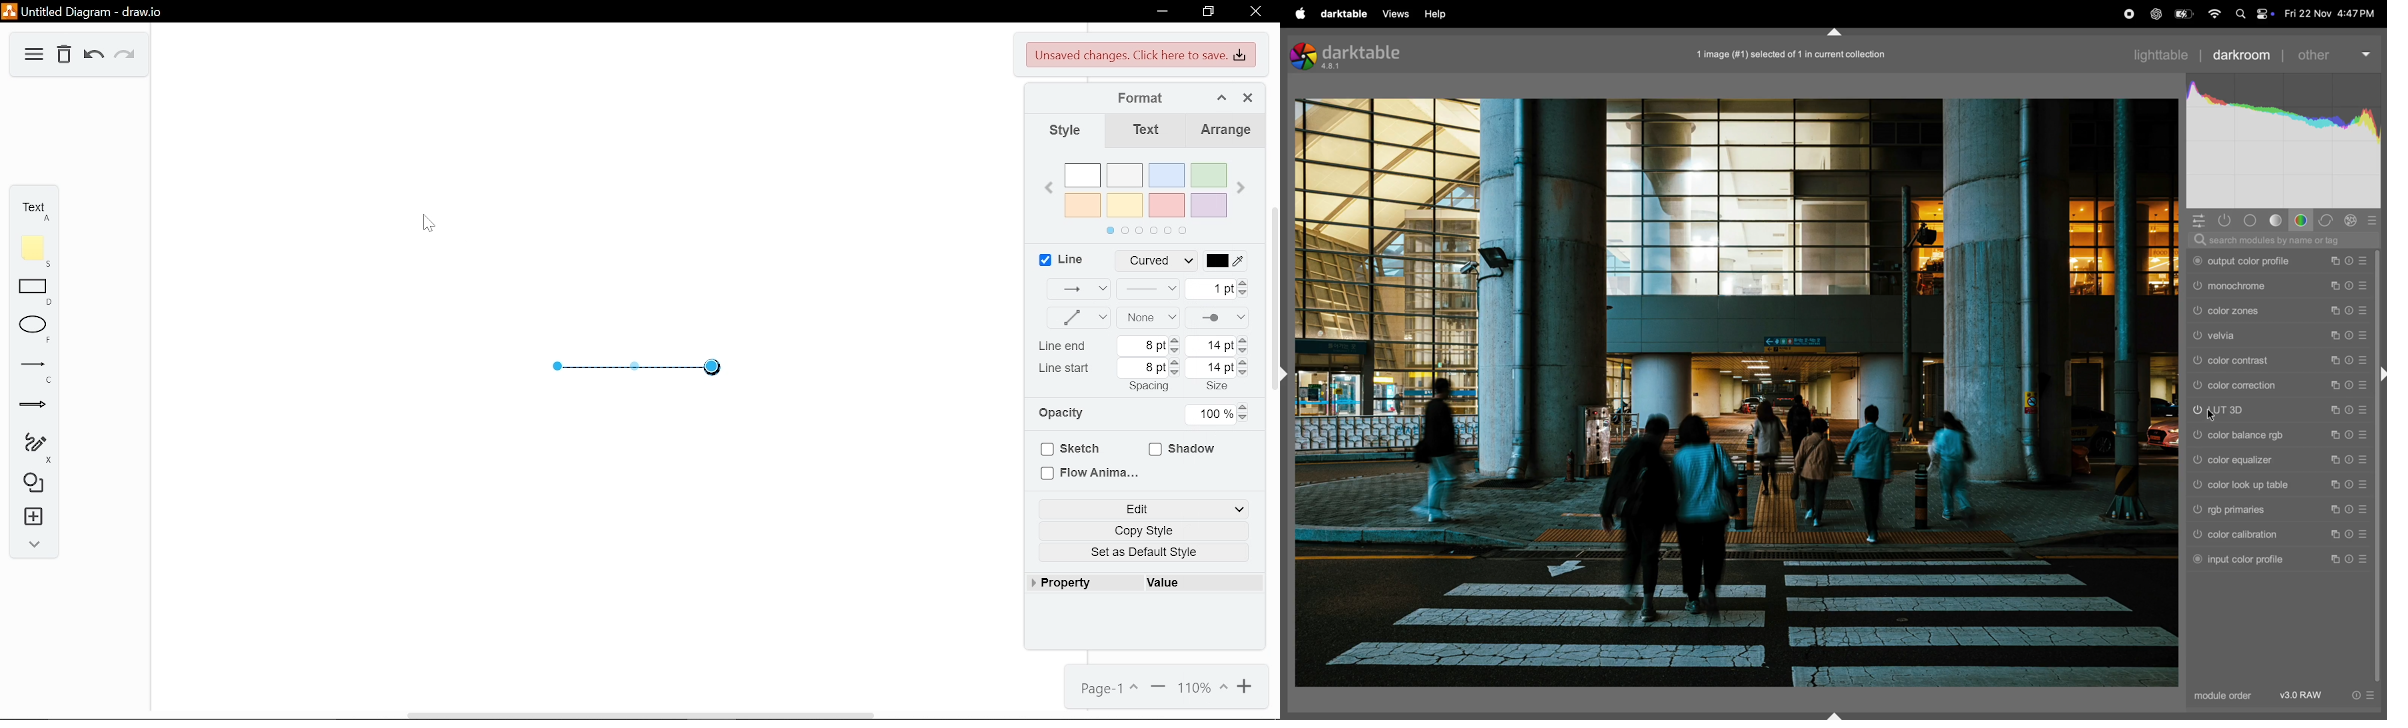 This screenshot has height=728, width=2408. I want to click on show only activity modules, so click(2225, 221).